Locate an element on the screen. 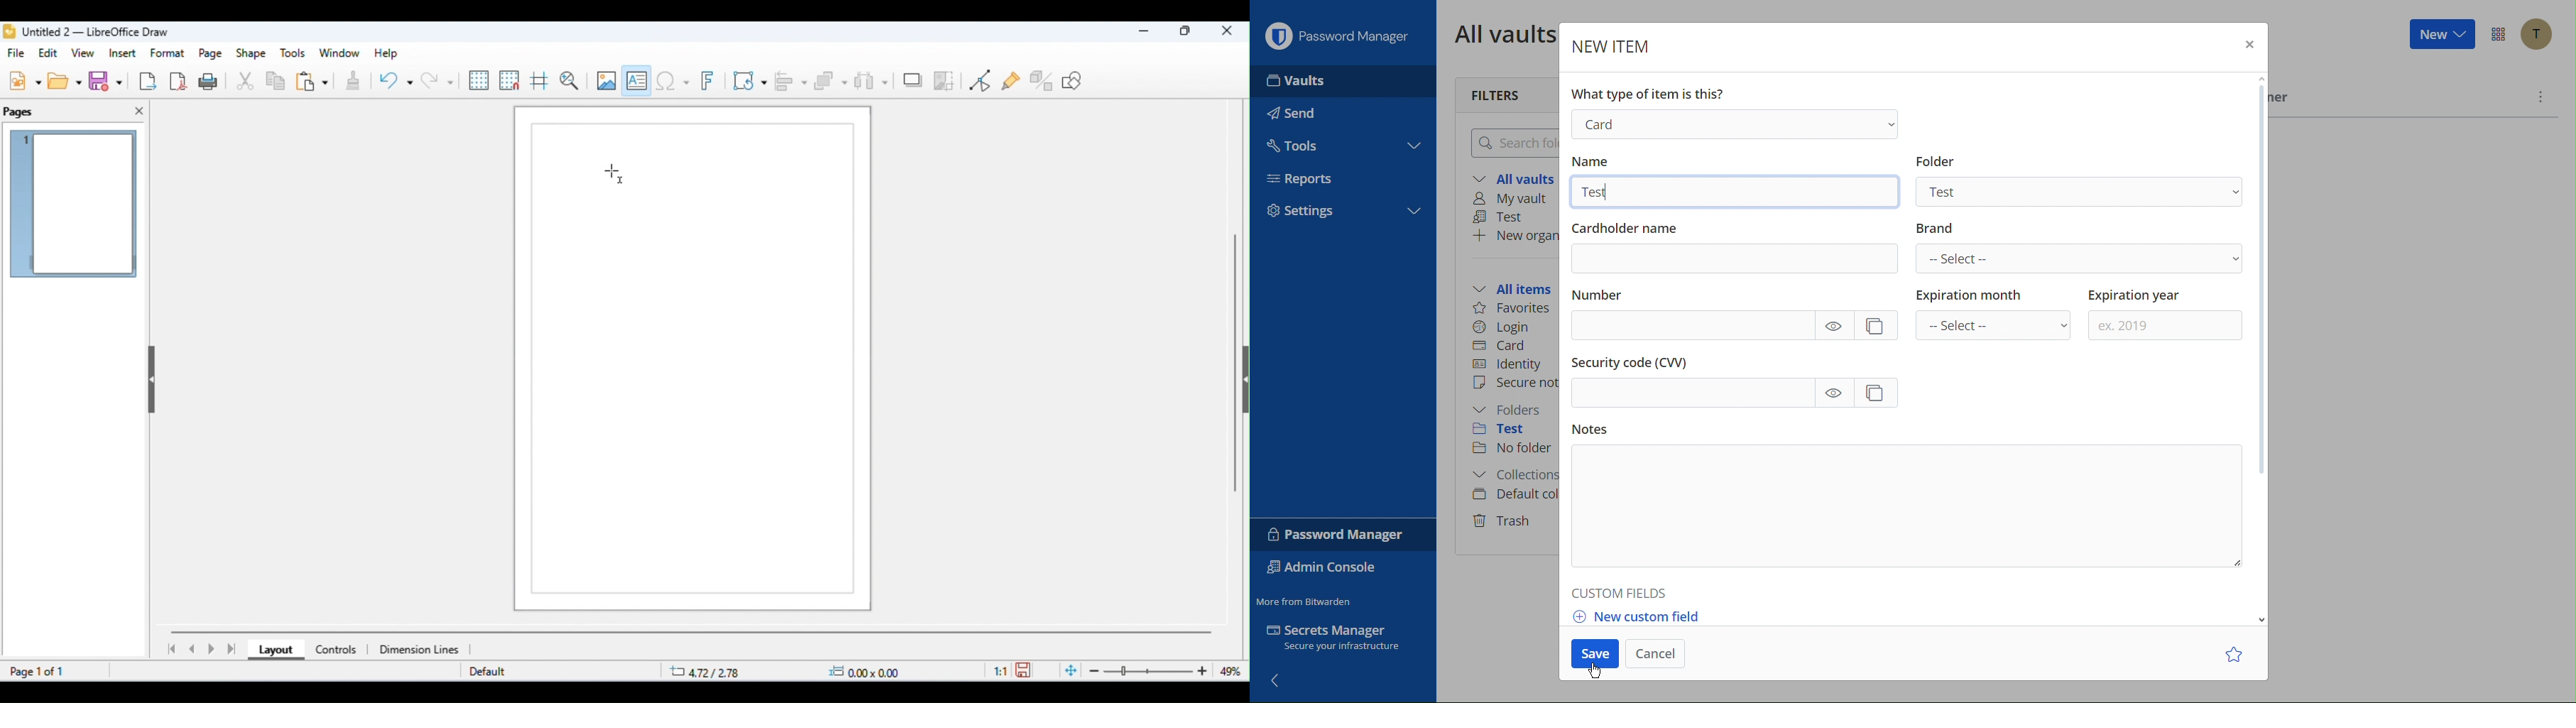  minimize is located at coordinates (1140, 33).